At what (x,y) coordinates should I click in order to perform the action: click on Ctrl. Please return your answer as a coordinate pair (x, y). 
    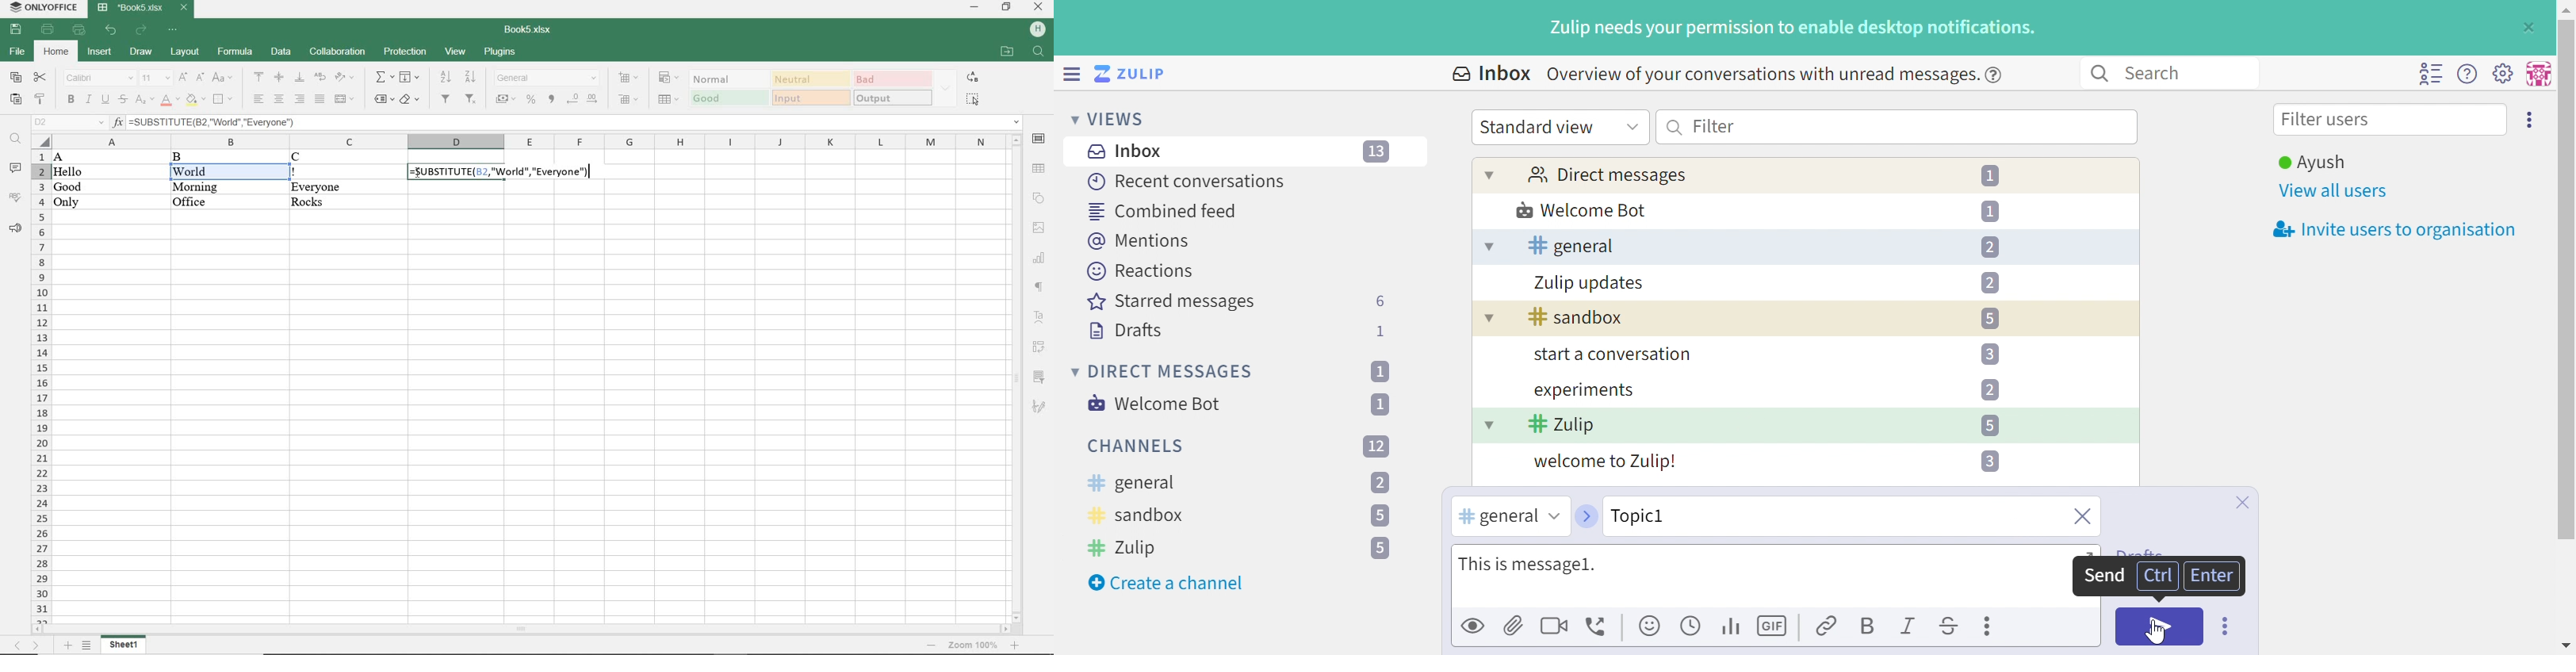
    Looking at the image, I should click on (2154, 576).